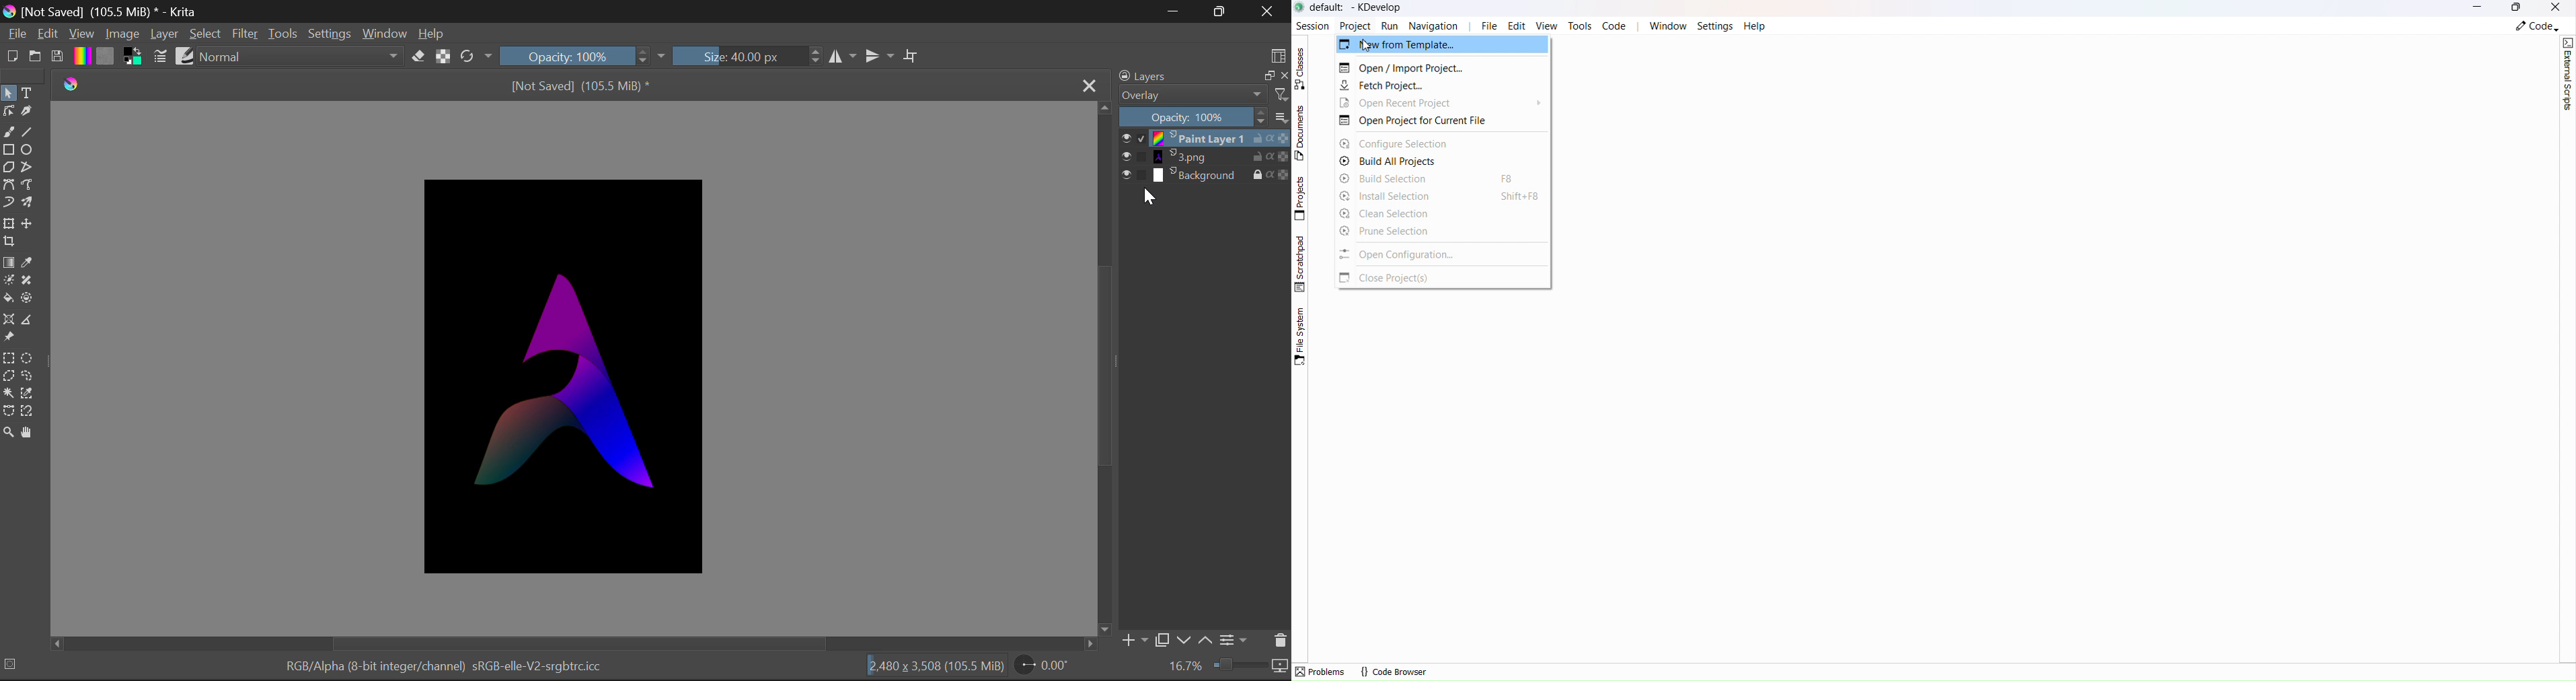  Describe the element at coordinates (1184, 666) in the screenshot. I see `16.7%` at that location.